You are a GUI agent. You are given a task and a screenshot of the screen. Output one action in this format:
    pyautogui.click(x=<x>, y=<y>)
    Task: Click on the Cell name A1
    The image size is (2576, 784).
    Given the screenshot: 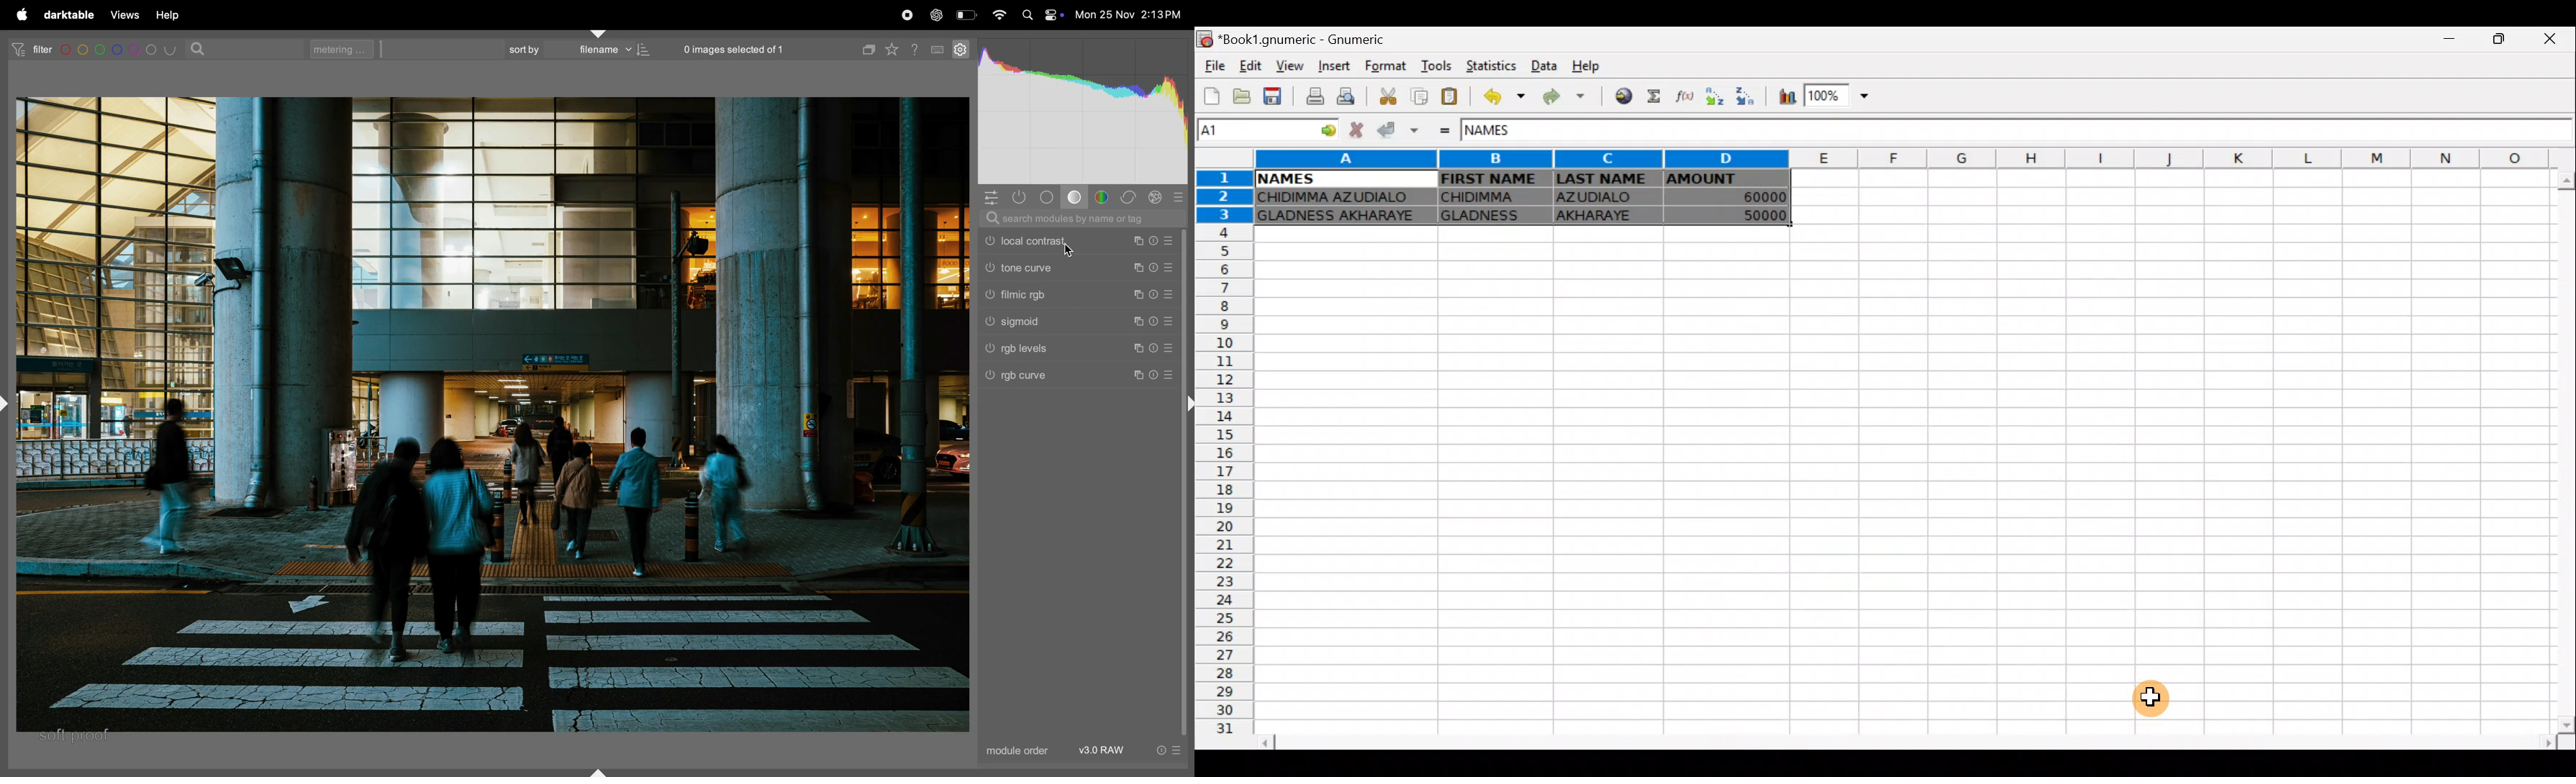 What is the action you would take?
    pyautogui.click(x=1251, y=132)
    